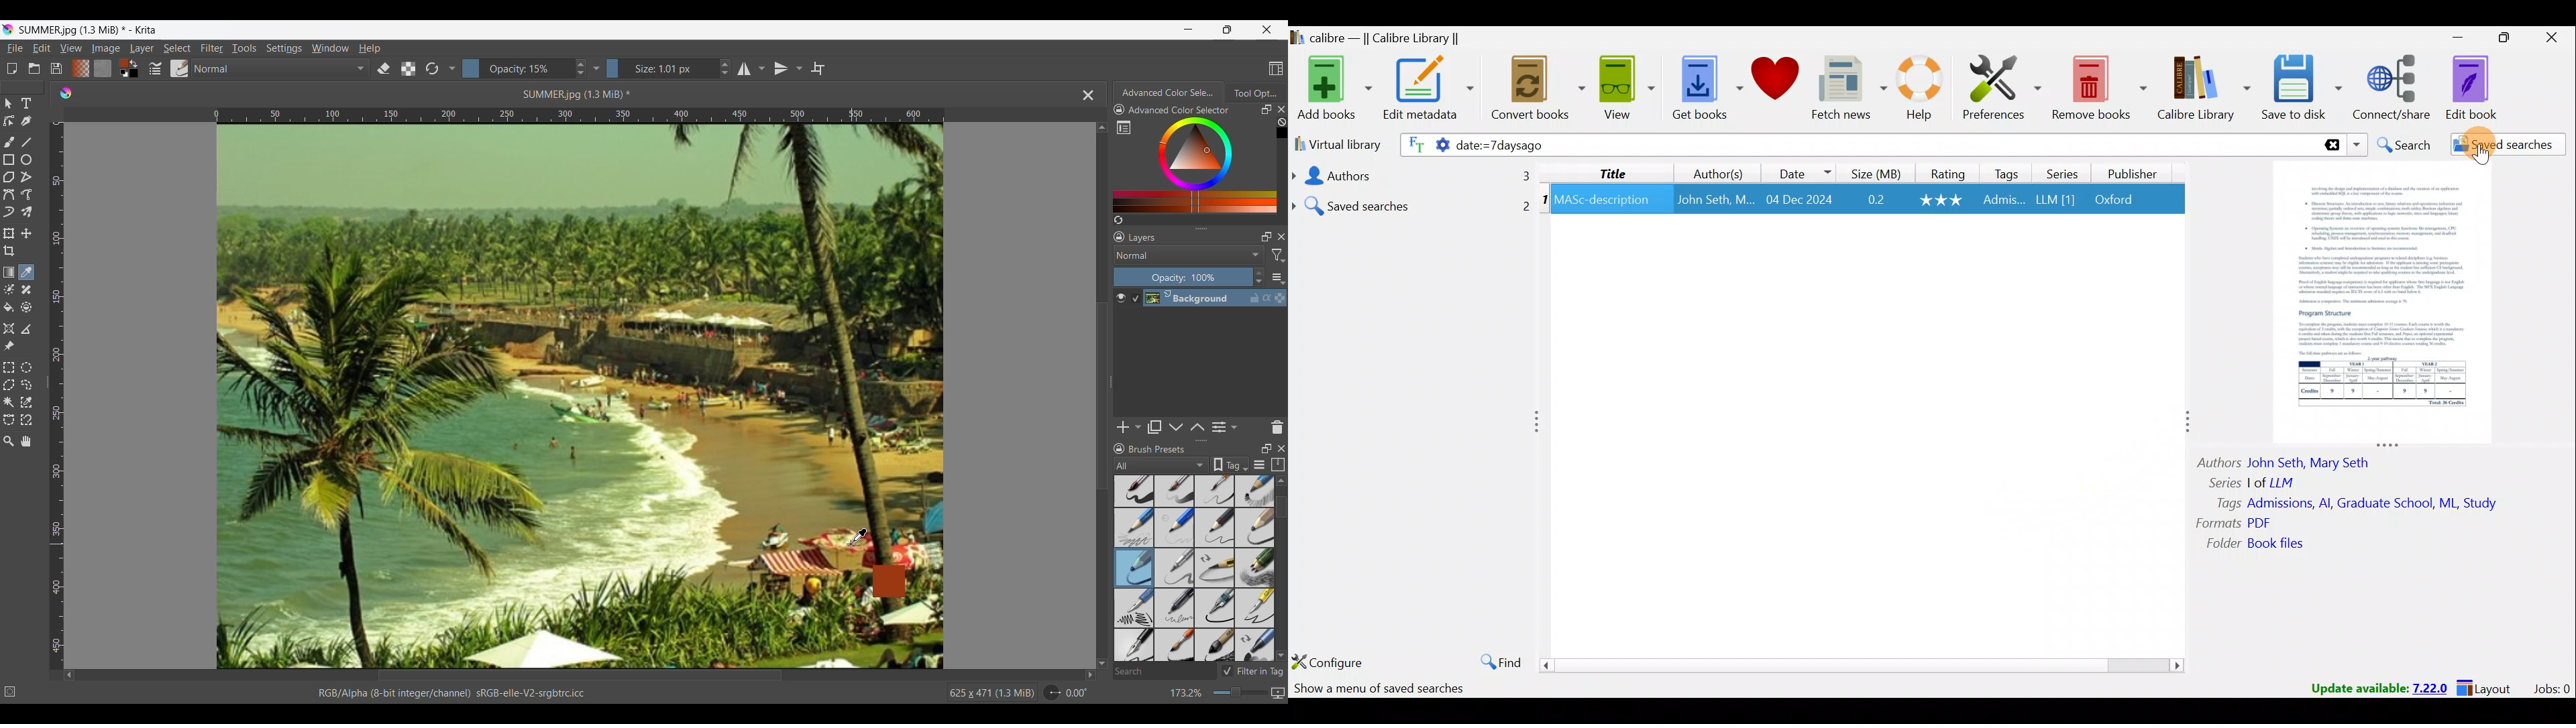 The width and height of the screenshot is (2576, 728). I want to click on Layer property settings, so click(1233, 426).